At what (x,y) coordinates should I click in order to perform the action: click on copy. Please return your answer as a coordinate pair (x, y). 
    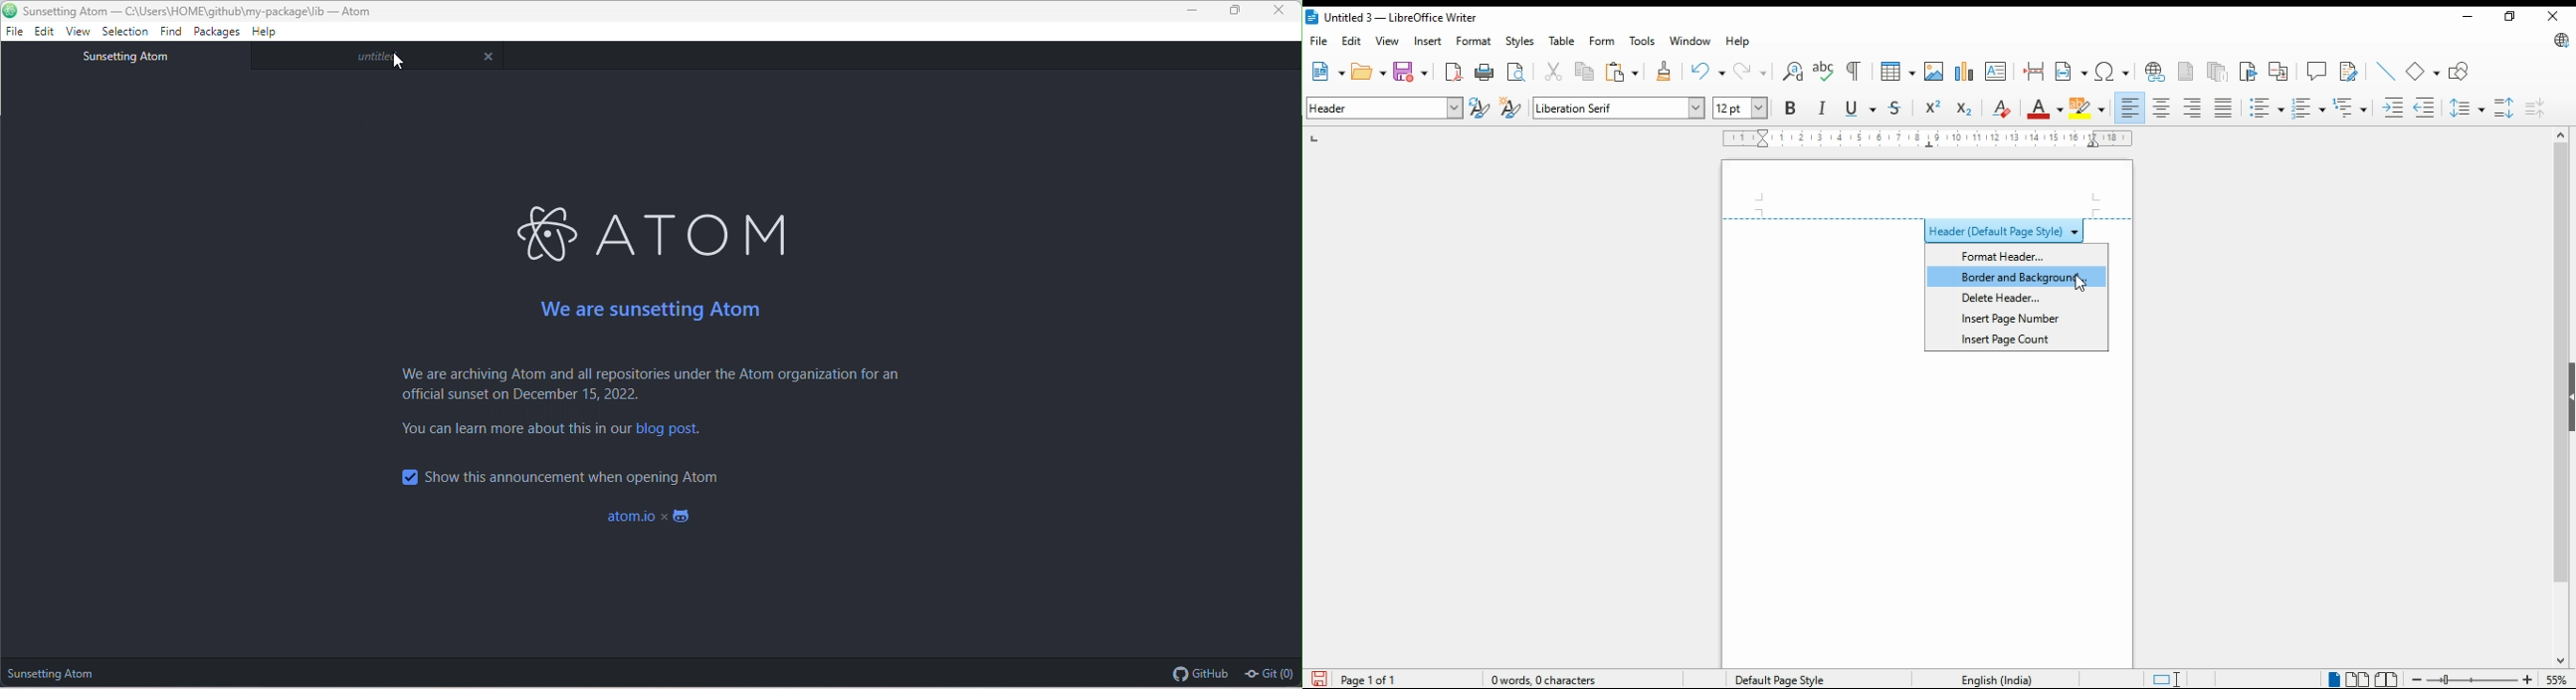
    Looking at the image, I should click on (1586, 73).